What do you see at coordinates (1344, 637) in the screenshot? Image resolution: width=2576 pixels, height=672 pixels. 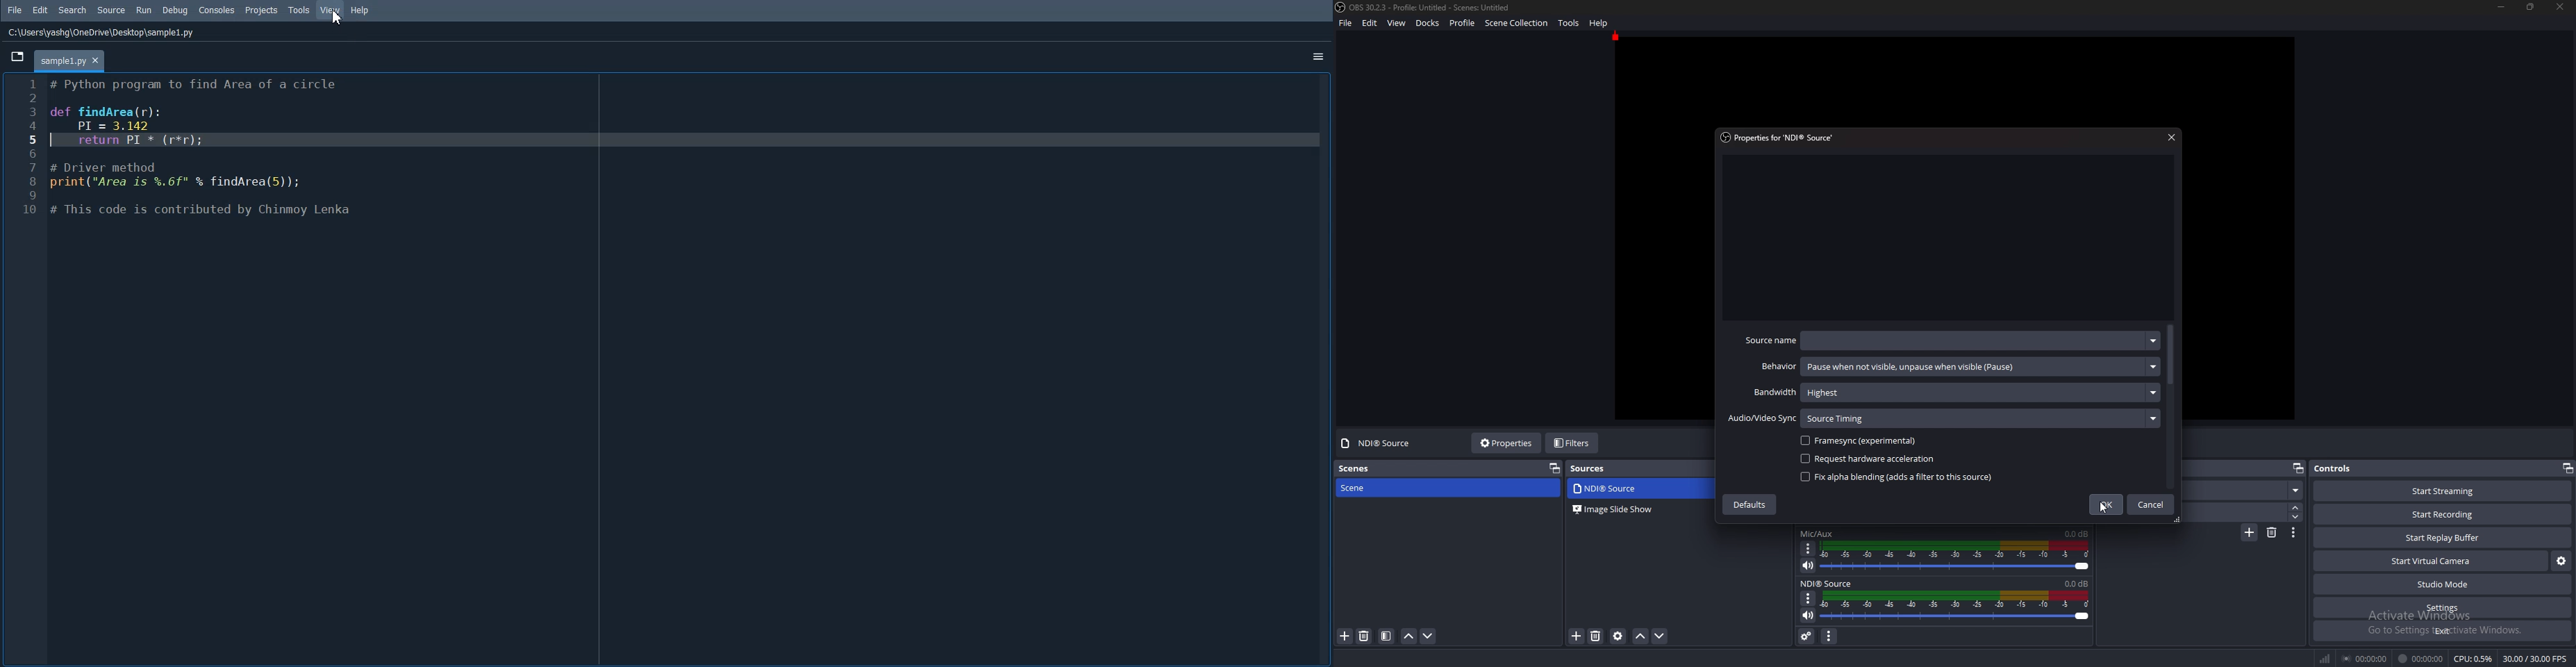 I see `add source` at bounding box center [1344, 637].